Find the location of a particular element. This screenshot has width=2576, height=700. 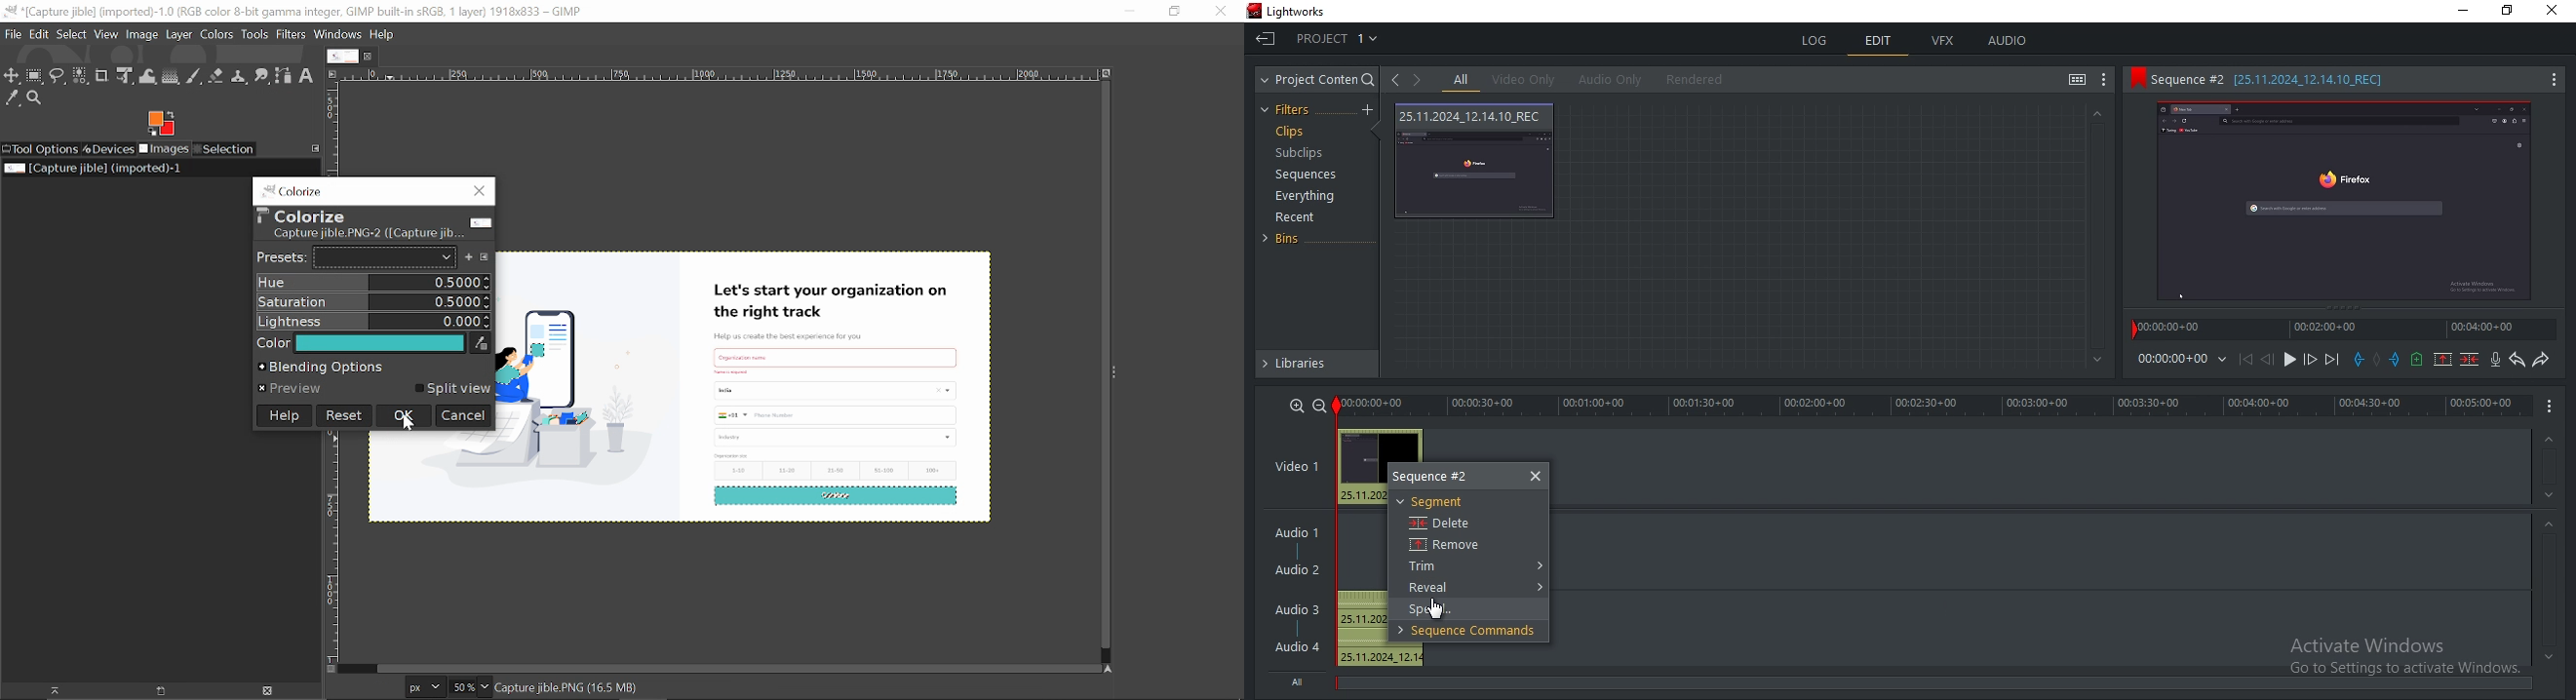

Path tool is located at coordinates (283, 76).